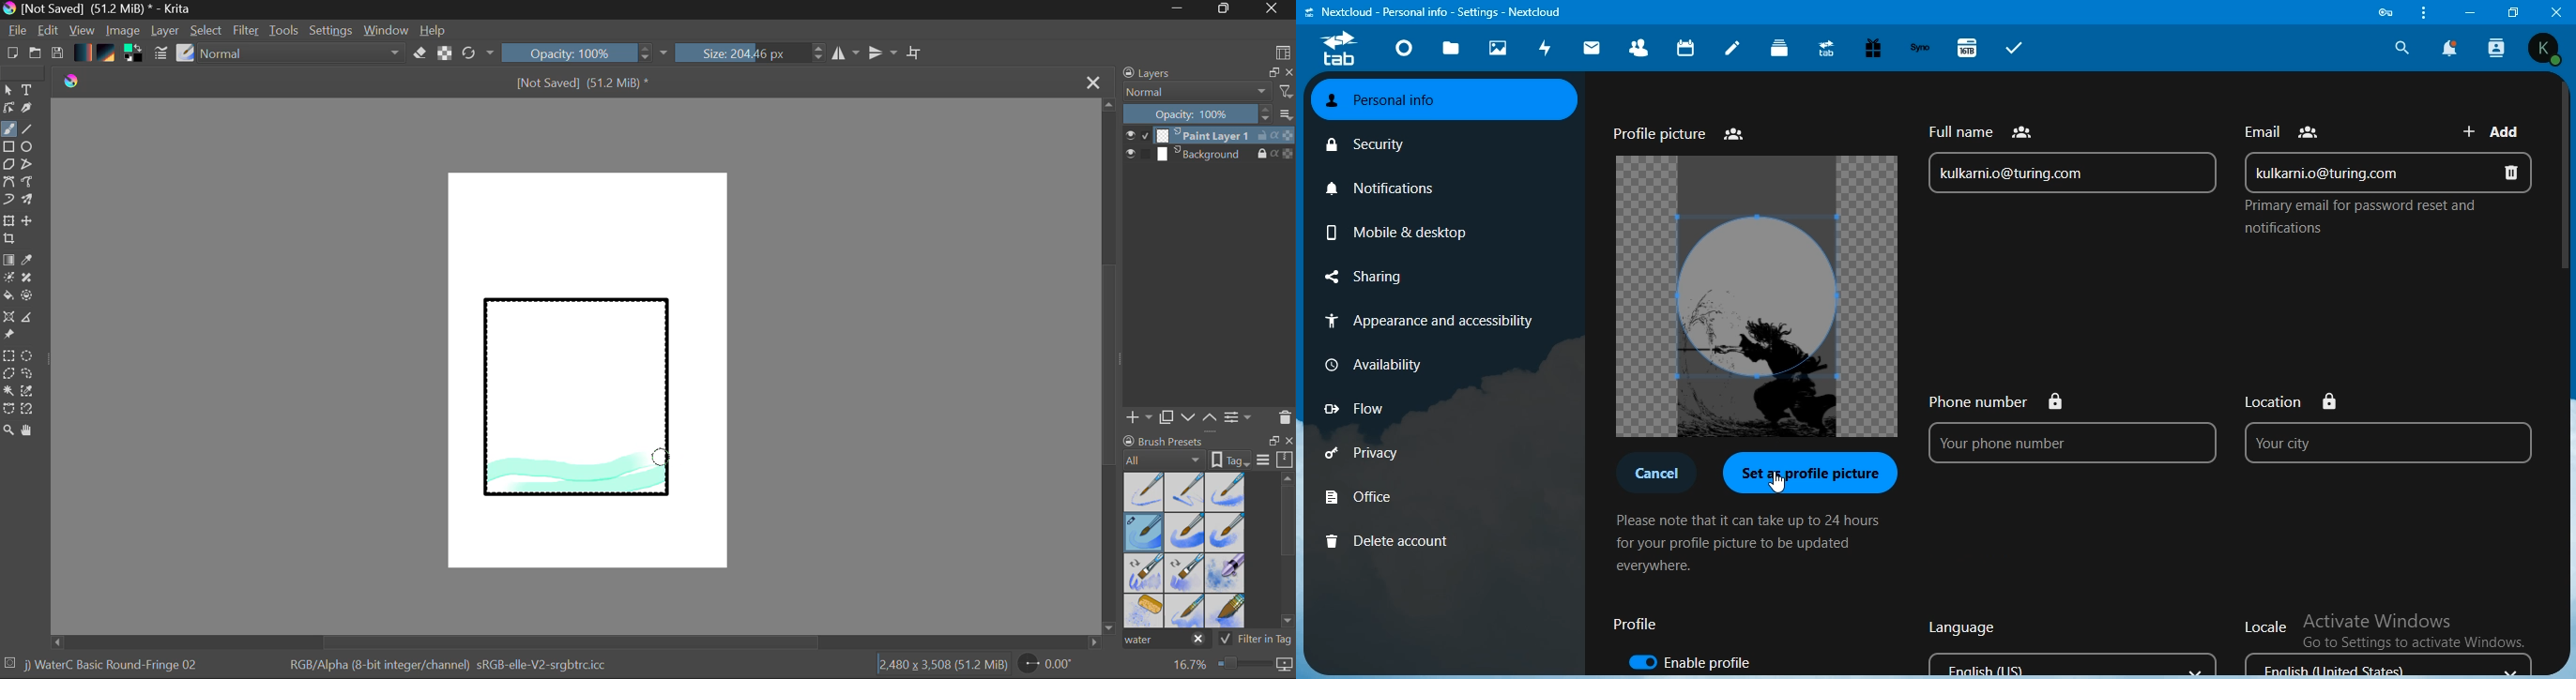 The width and height of the screenshot is (2576, 700). What do you see at coordinates (388, 30) in the screenshot?
I see `Window` at bounding box center [388, 30].